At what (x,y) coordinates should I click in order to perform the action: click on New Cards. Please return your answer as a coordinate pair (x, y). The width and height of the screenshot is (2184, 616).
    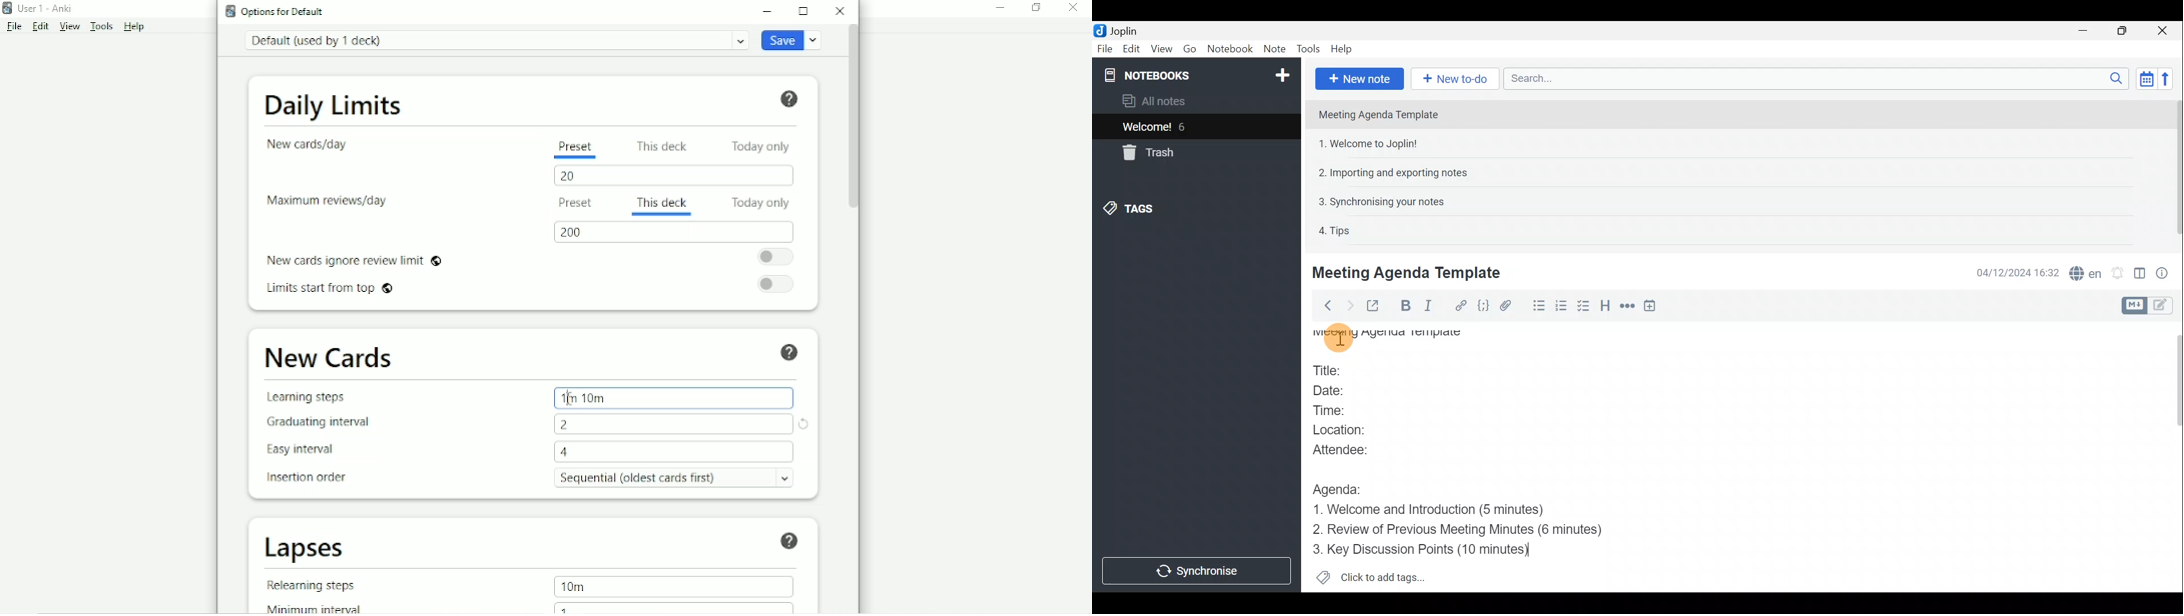
    Looking at the image, I should click on (331, 359).